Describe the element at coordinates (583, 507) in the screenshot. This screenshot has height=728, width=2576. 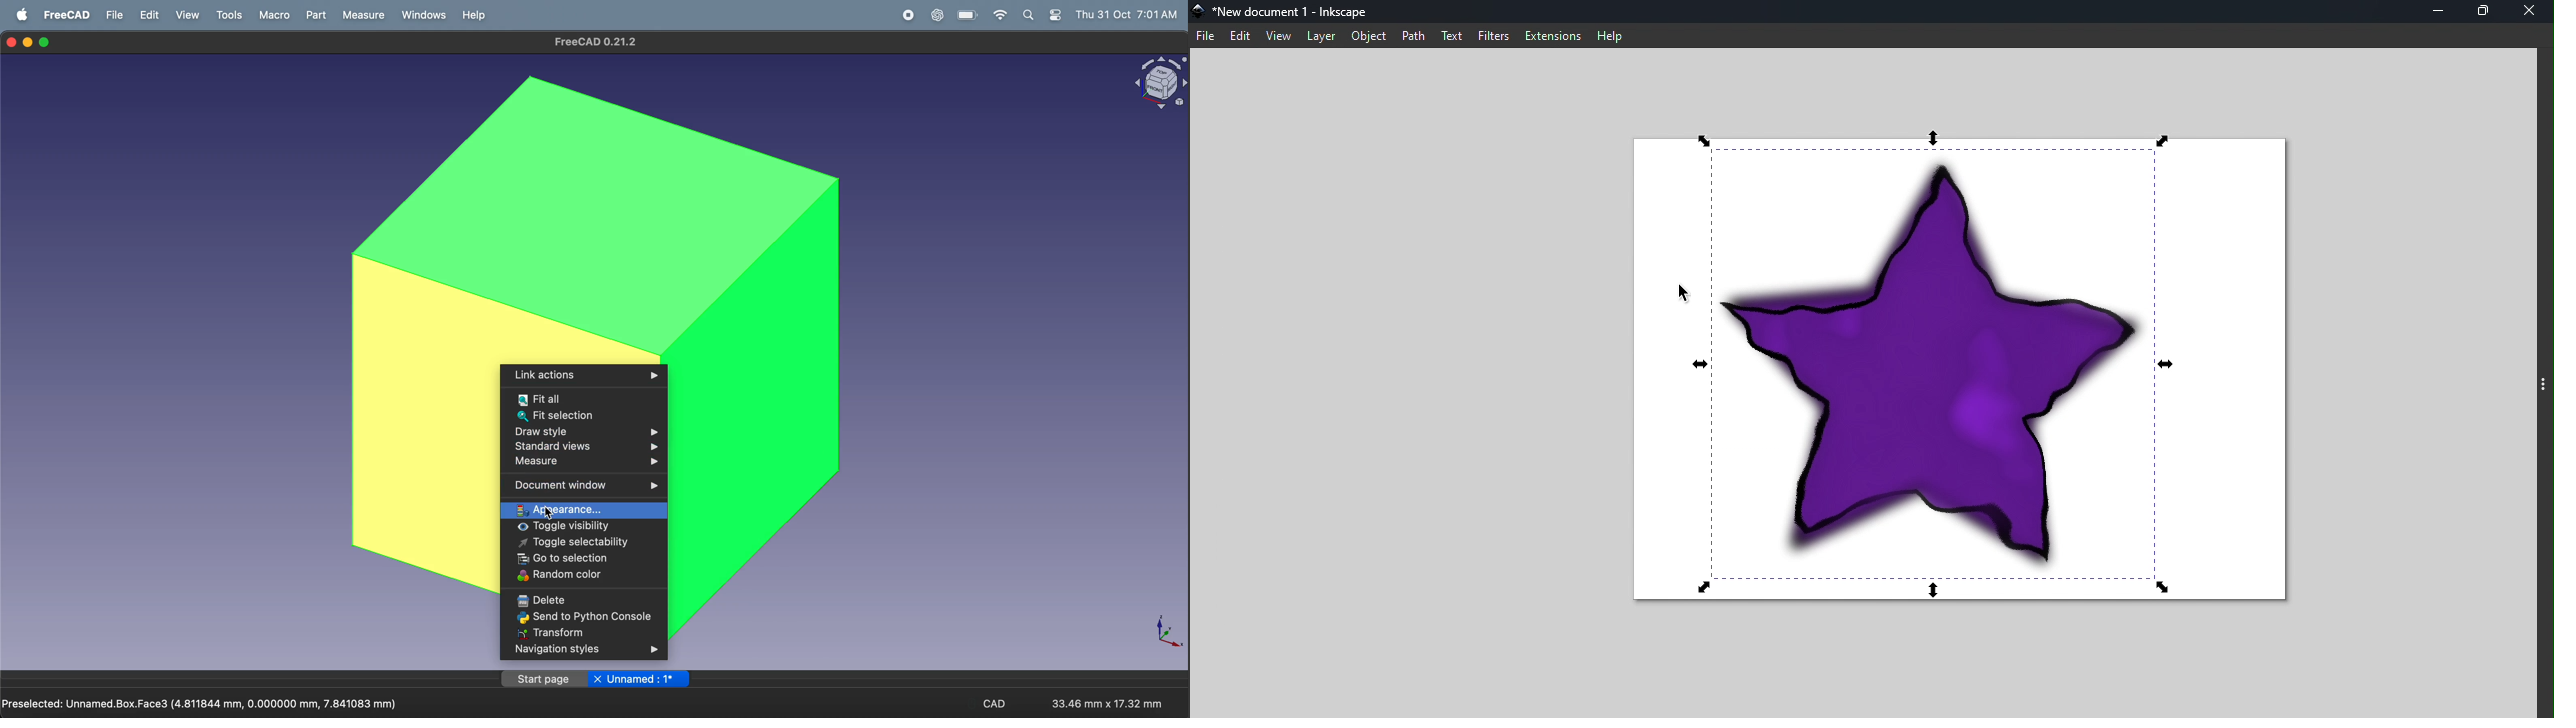
I see `apperance` at that location.